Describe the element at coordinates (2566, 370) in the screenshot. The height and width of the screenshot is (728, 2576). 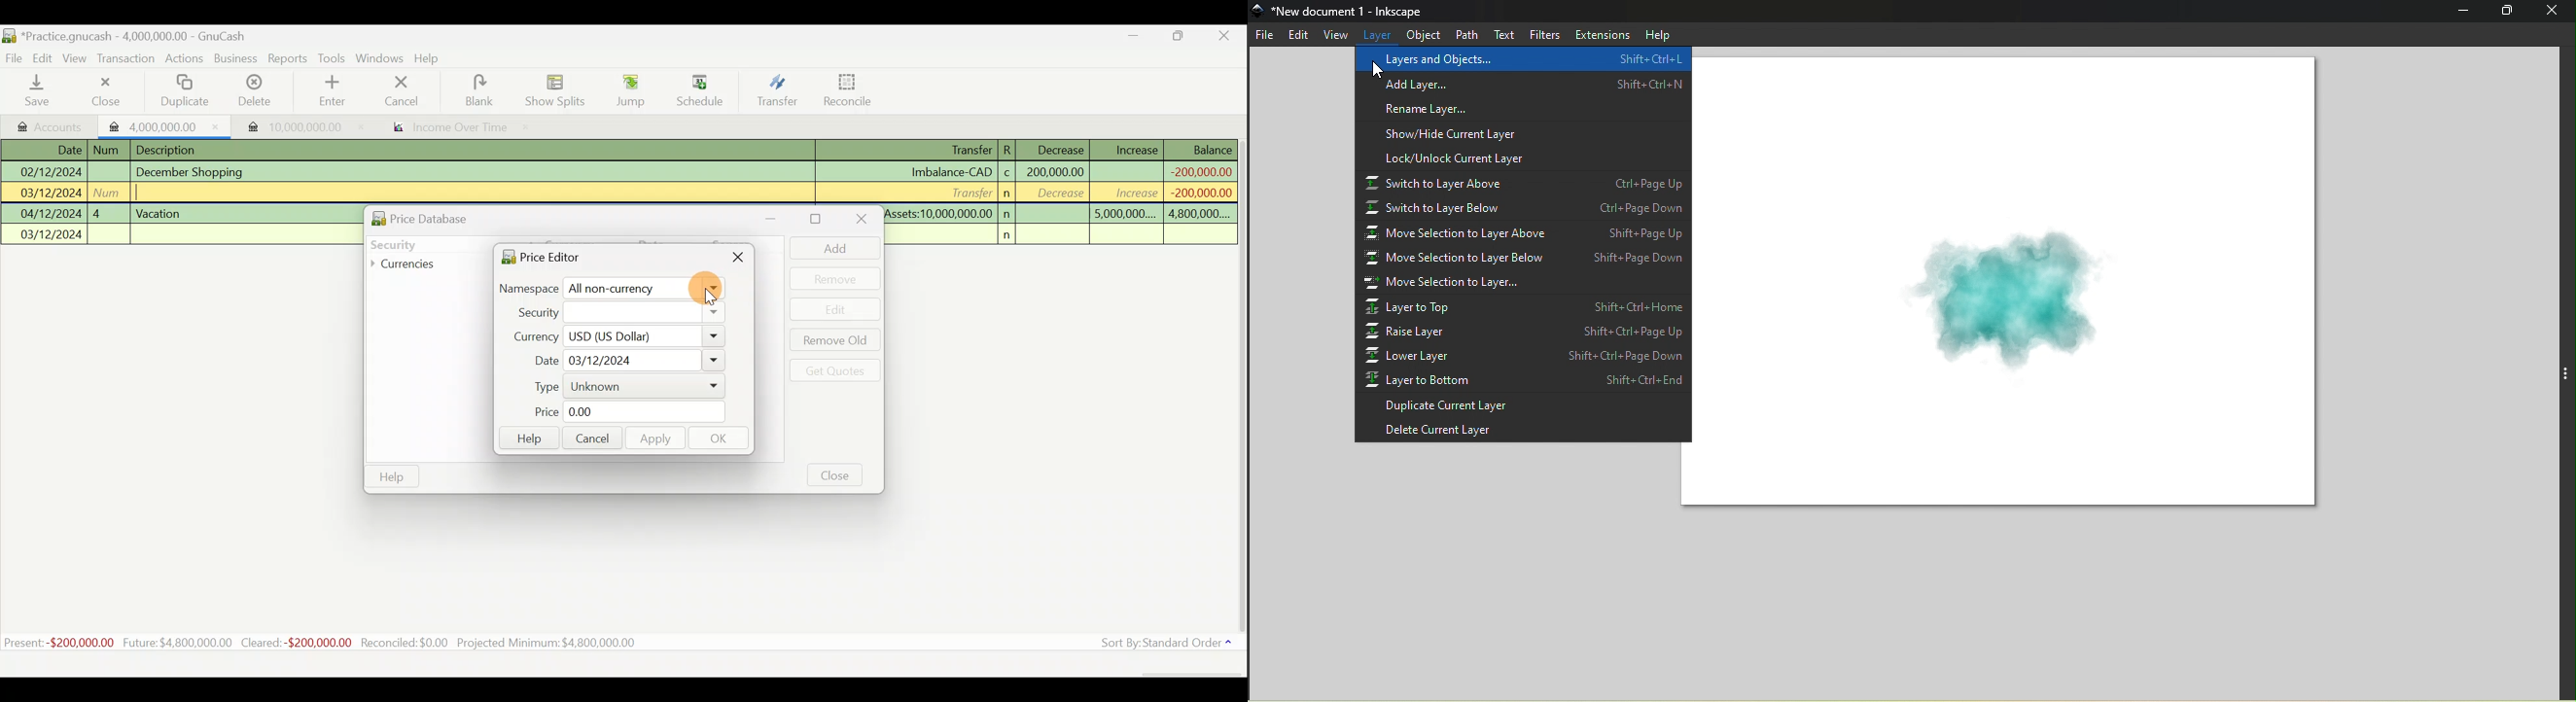
I see `Toggle command palette` at that location.